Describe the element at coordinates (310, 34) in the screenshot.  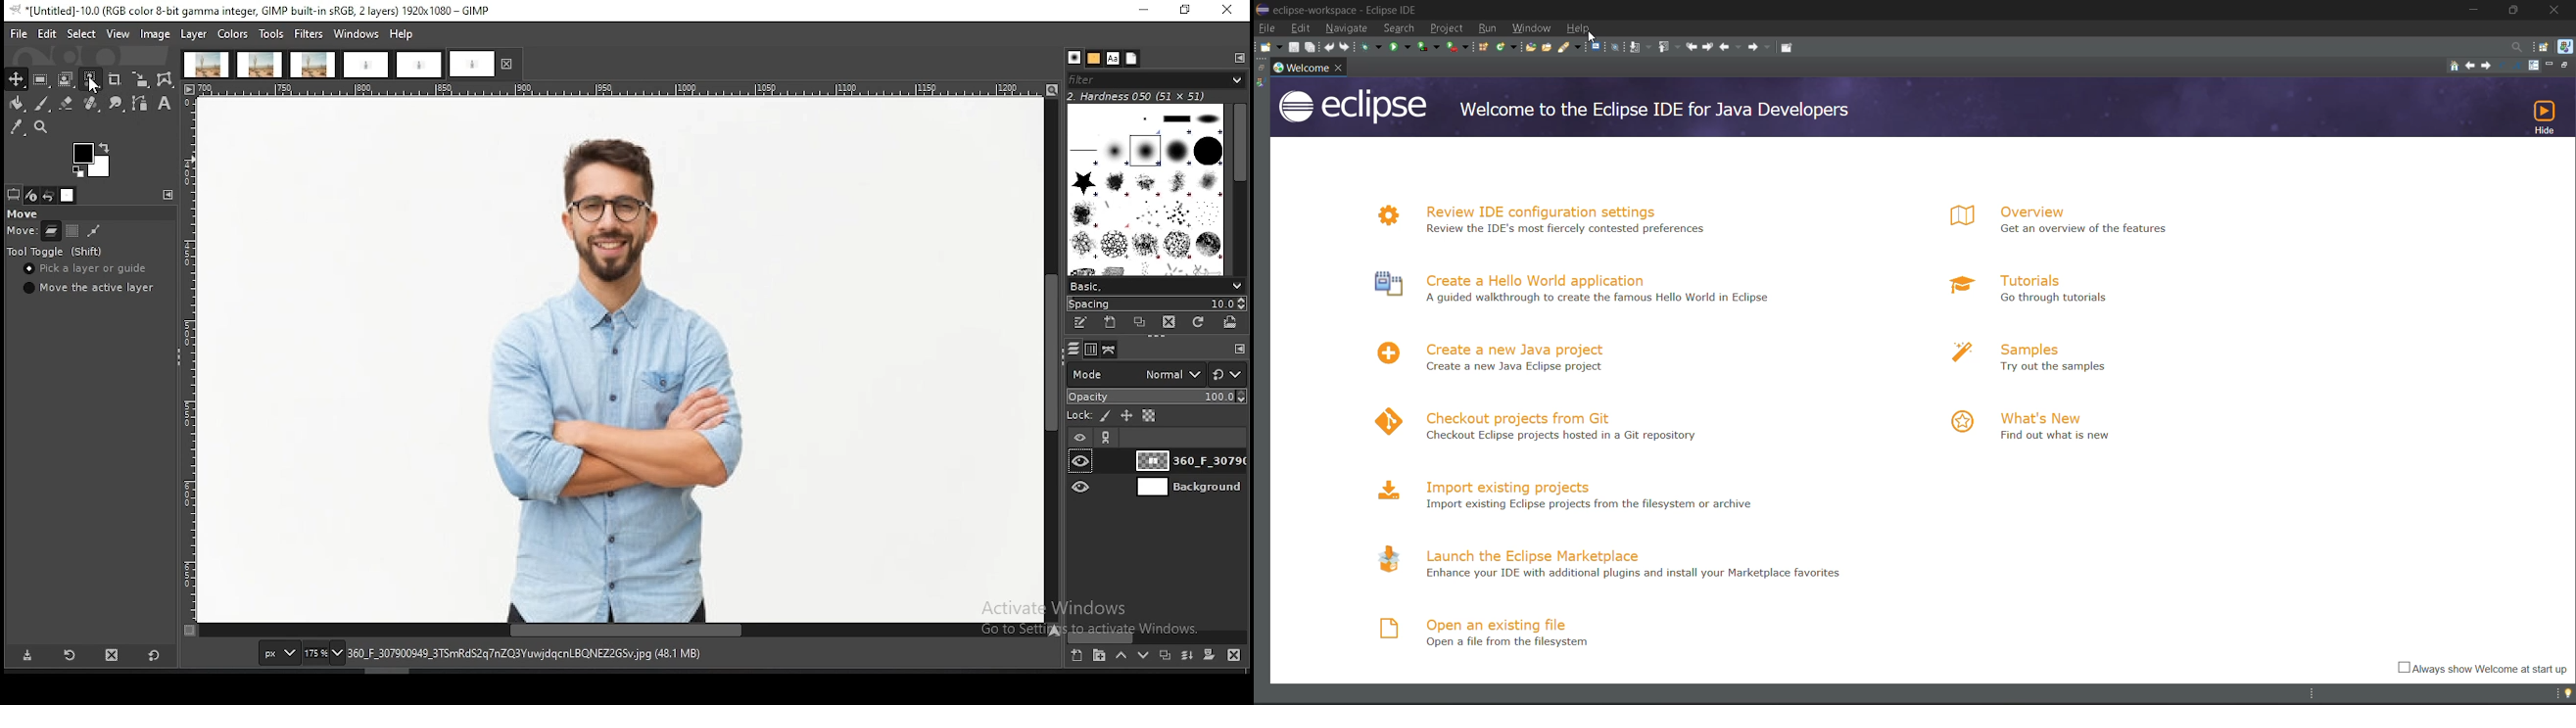
I see `filters` at that location.